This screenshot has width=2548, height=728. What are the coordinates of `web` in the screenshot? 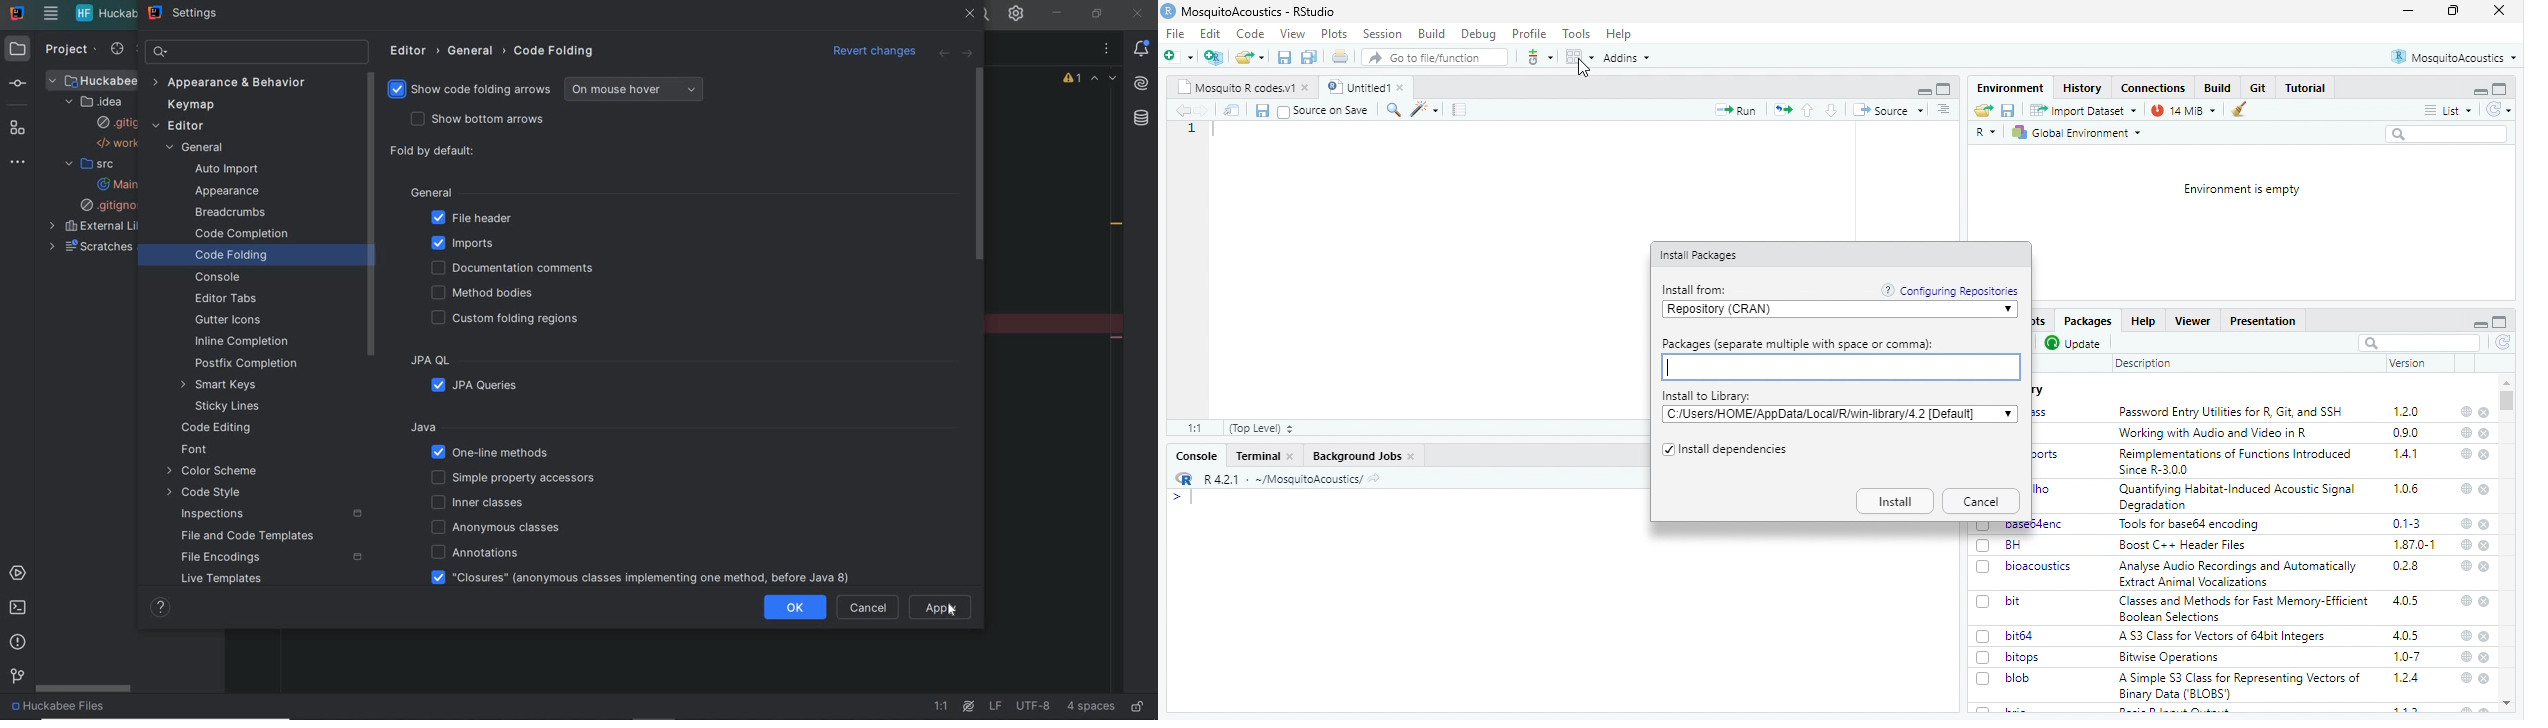 It's located at (2467, 600).